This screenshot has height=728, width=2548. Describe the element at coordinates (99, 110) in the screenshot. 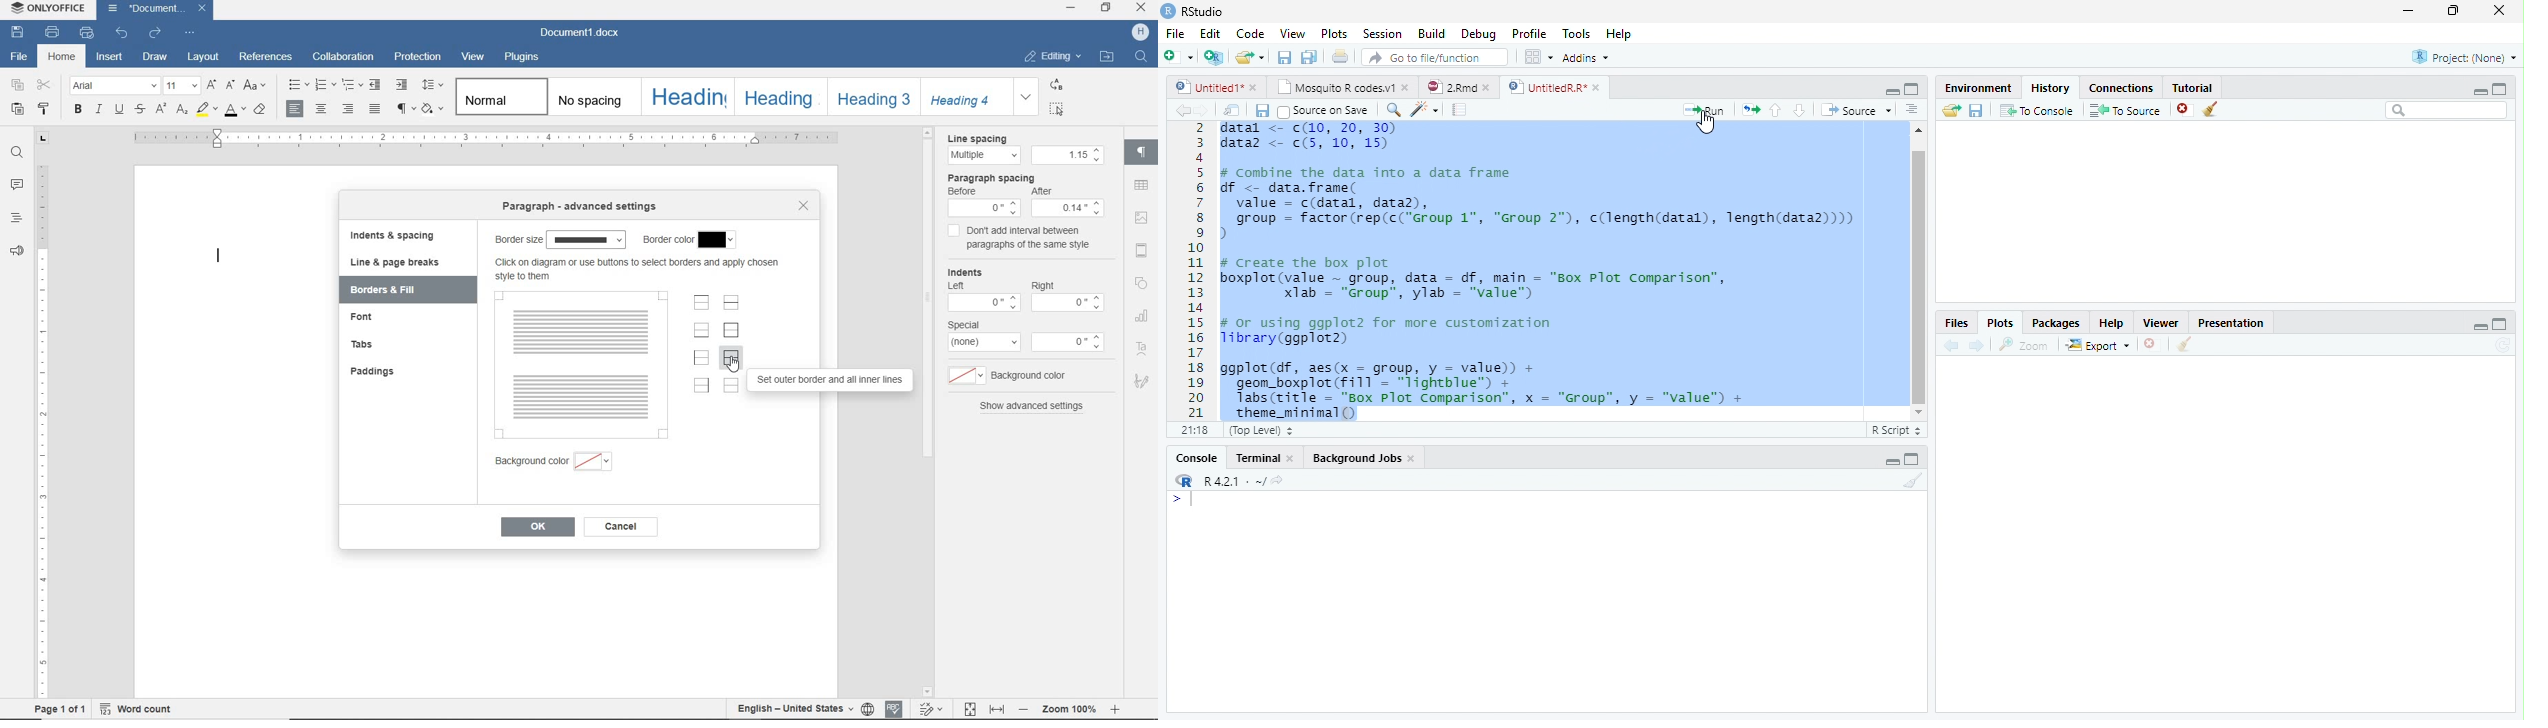

I see `italic` at that location.